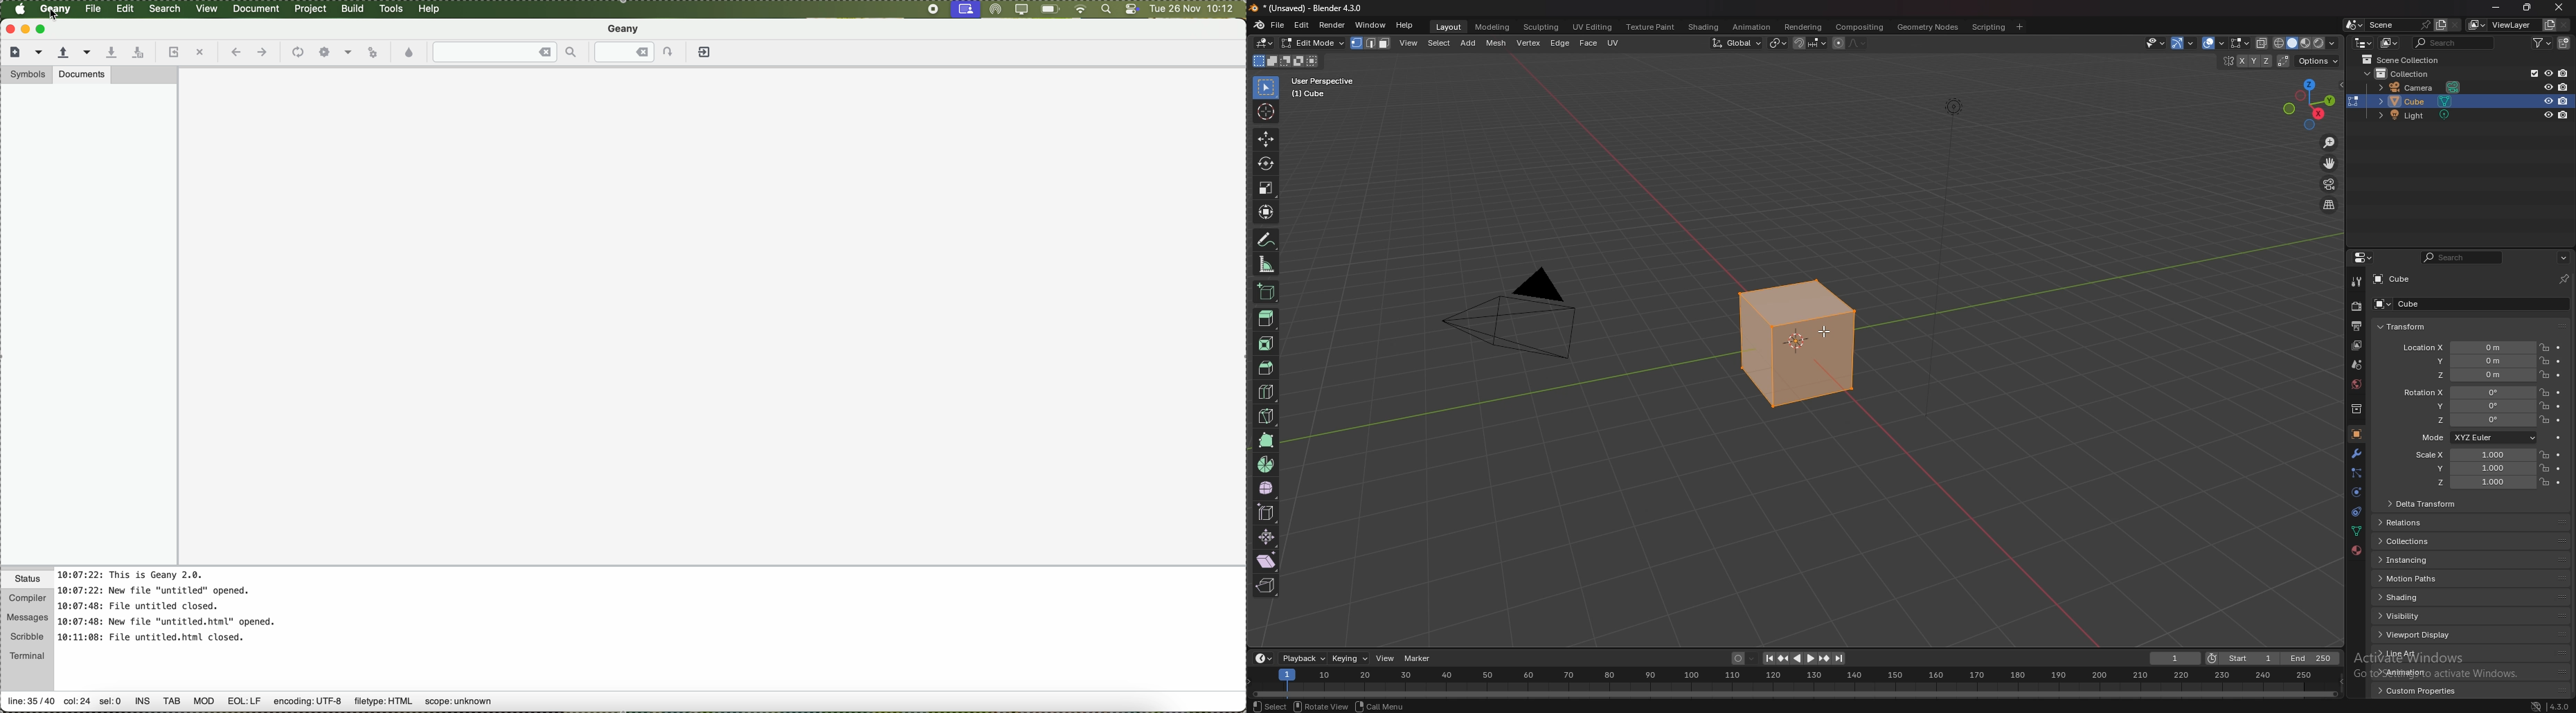 The height and width of the screenshot is (728, 2576). I want to click on disable in render, so click(2564, 87).